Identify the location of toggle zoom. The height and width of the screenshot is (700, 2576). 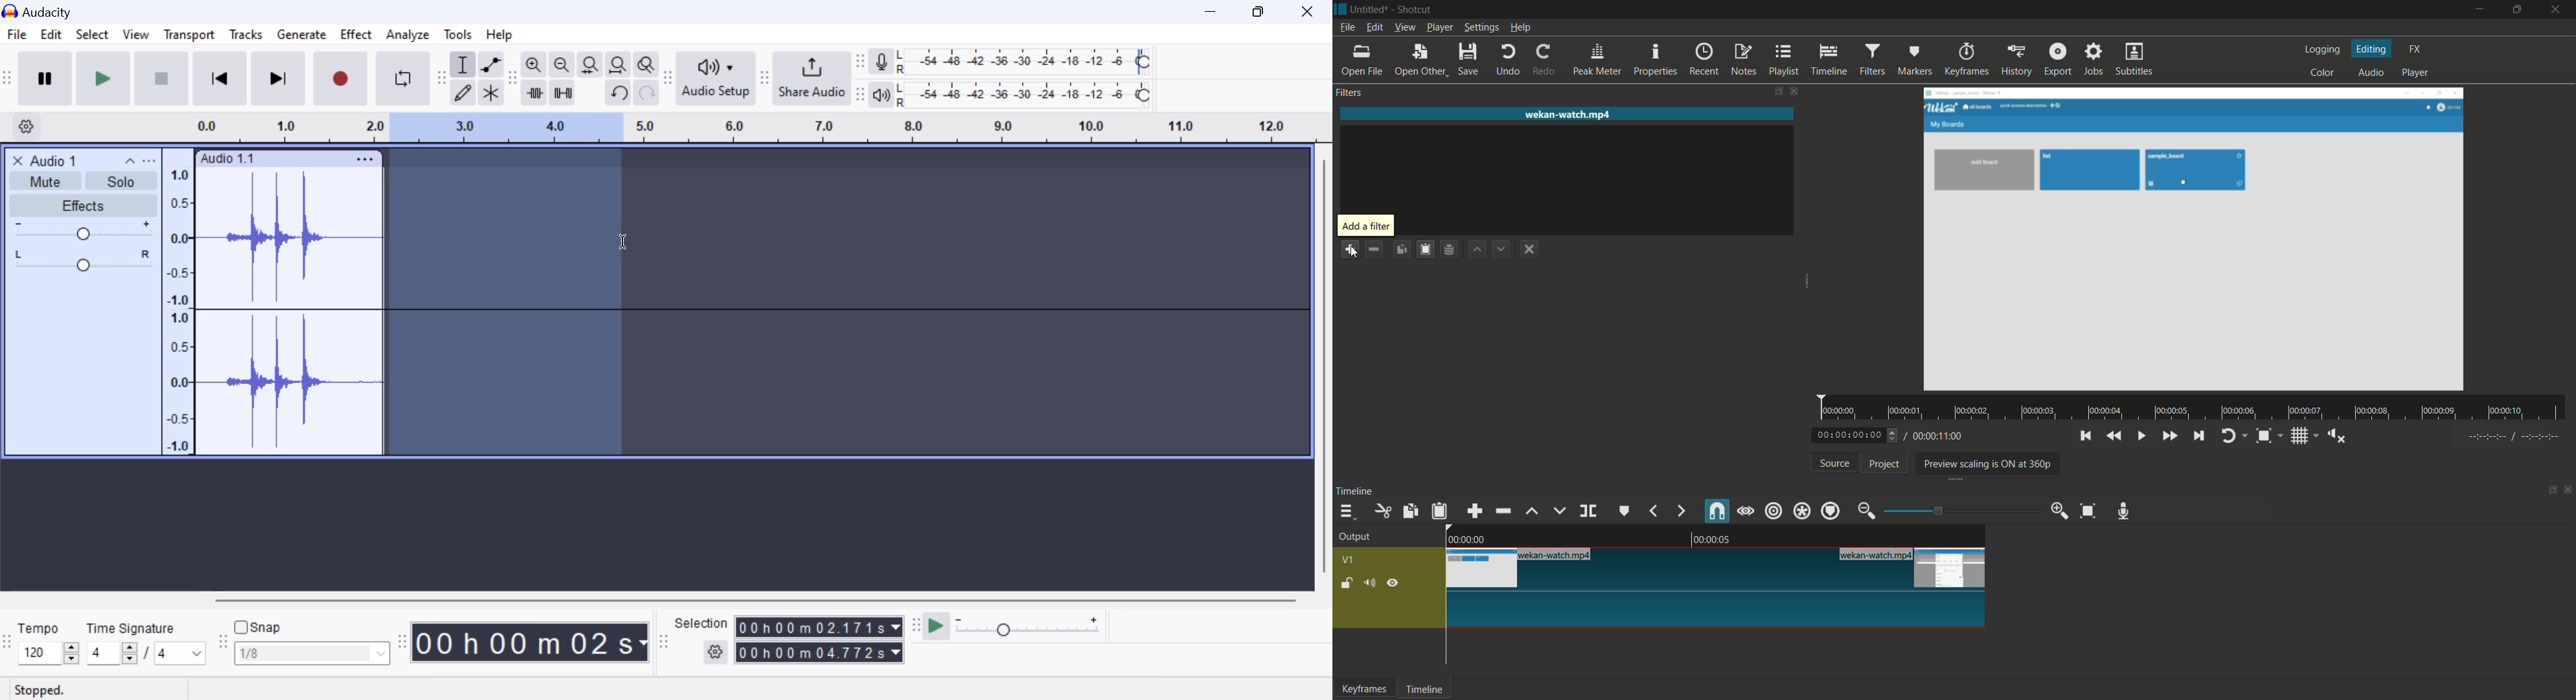
(2268, 436).